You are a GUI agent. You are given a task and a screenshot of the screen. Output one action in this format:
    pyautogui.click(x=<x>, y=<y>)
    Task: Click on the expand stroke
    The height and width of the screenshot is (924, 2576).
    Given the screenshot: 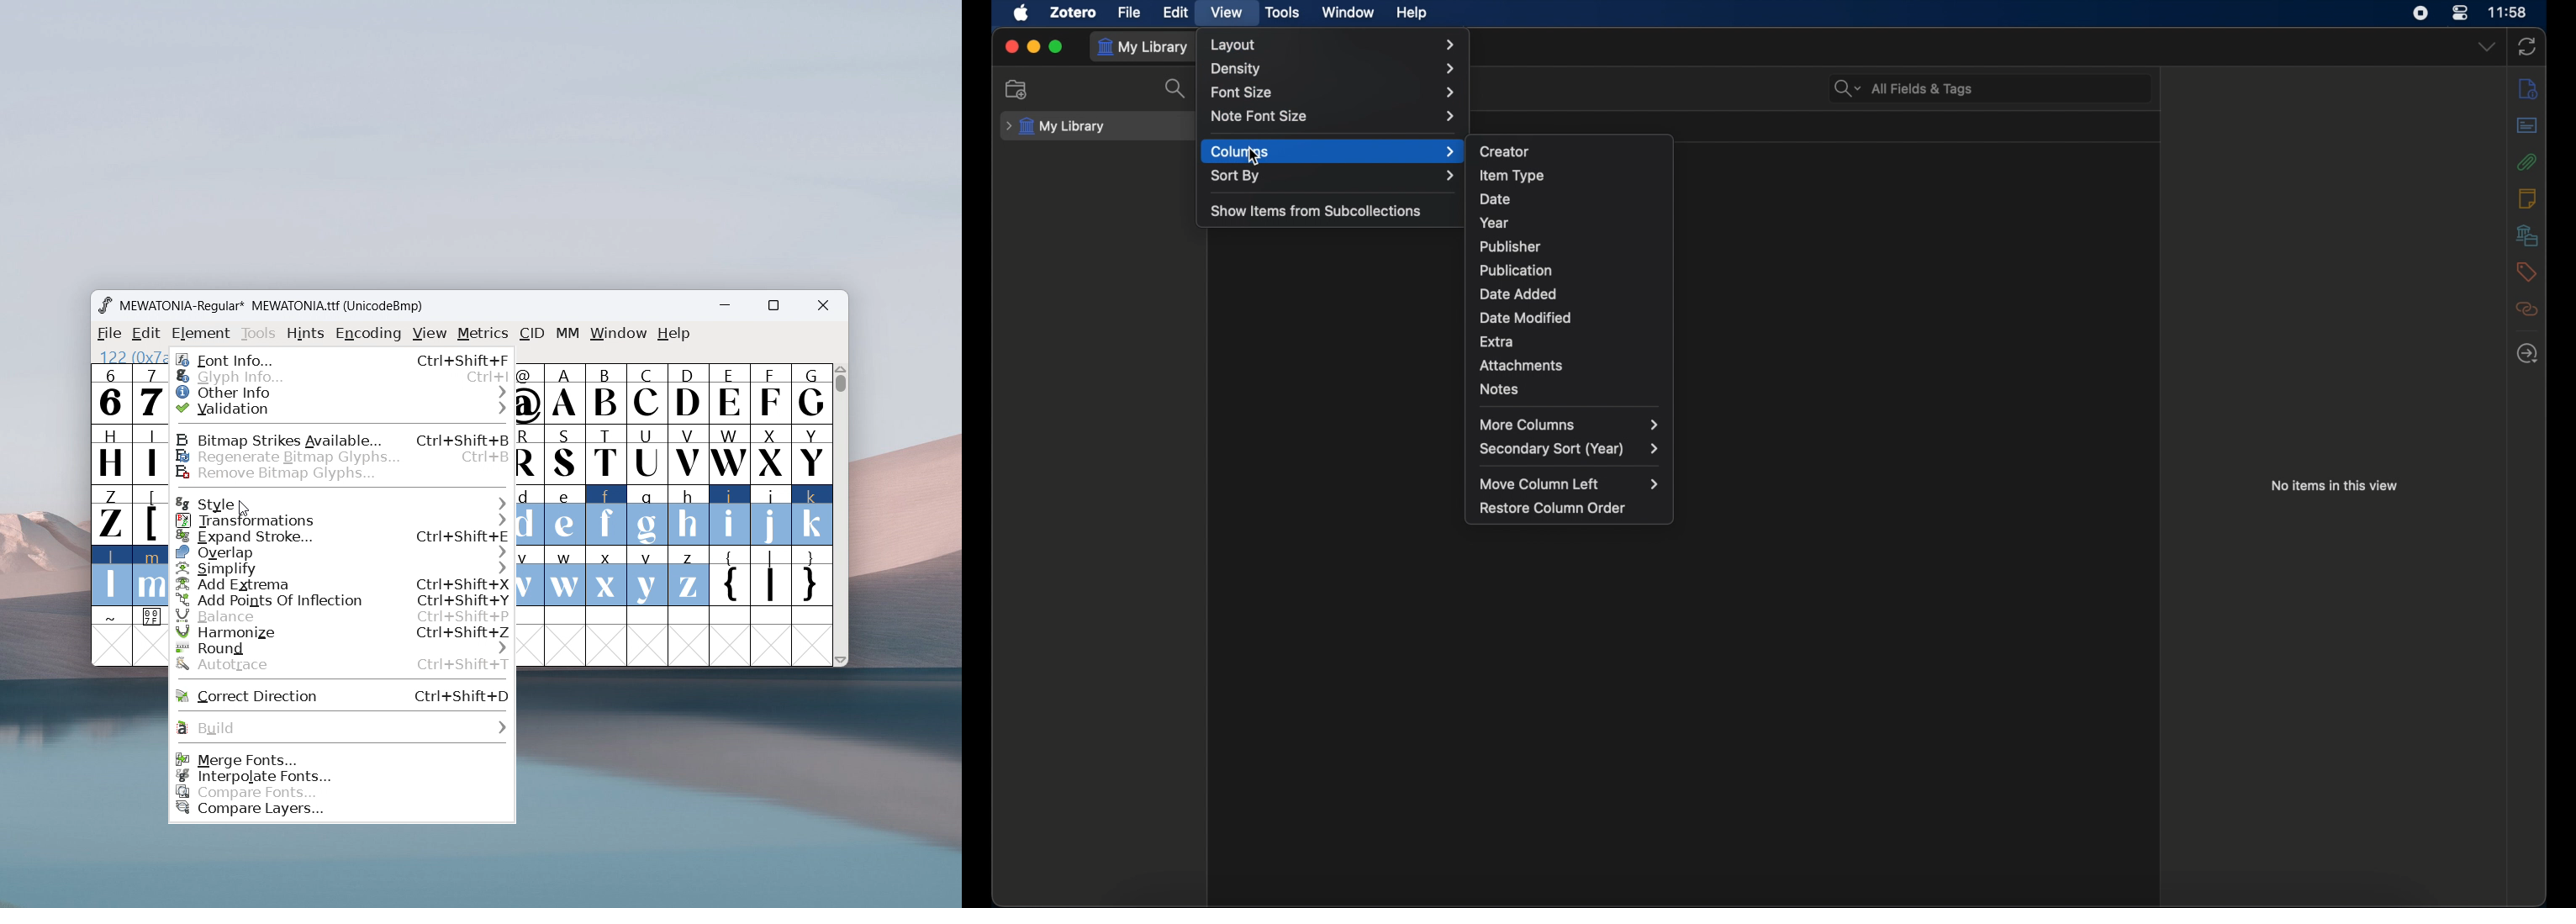 What is the action you would take?
    pyautogui.click(x=343, y=537)
    